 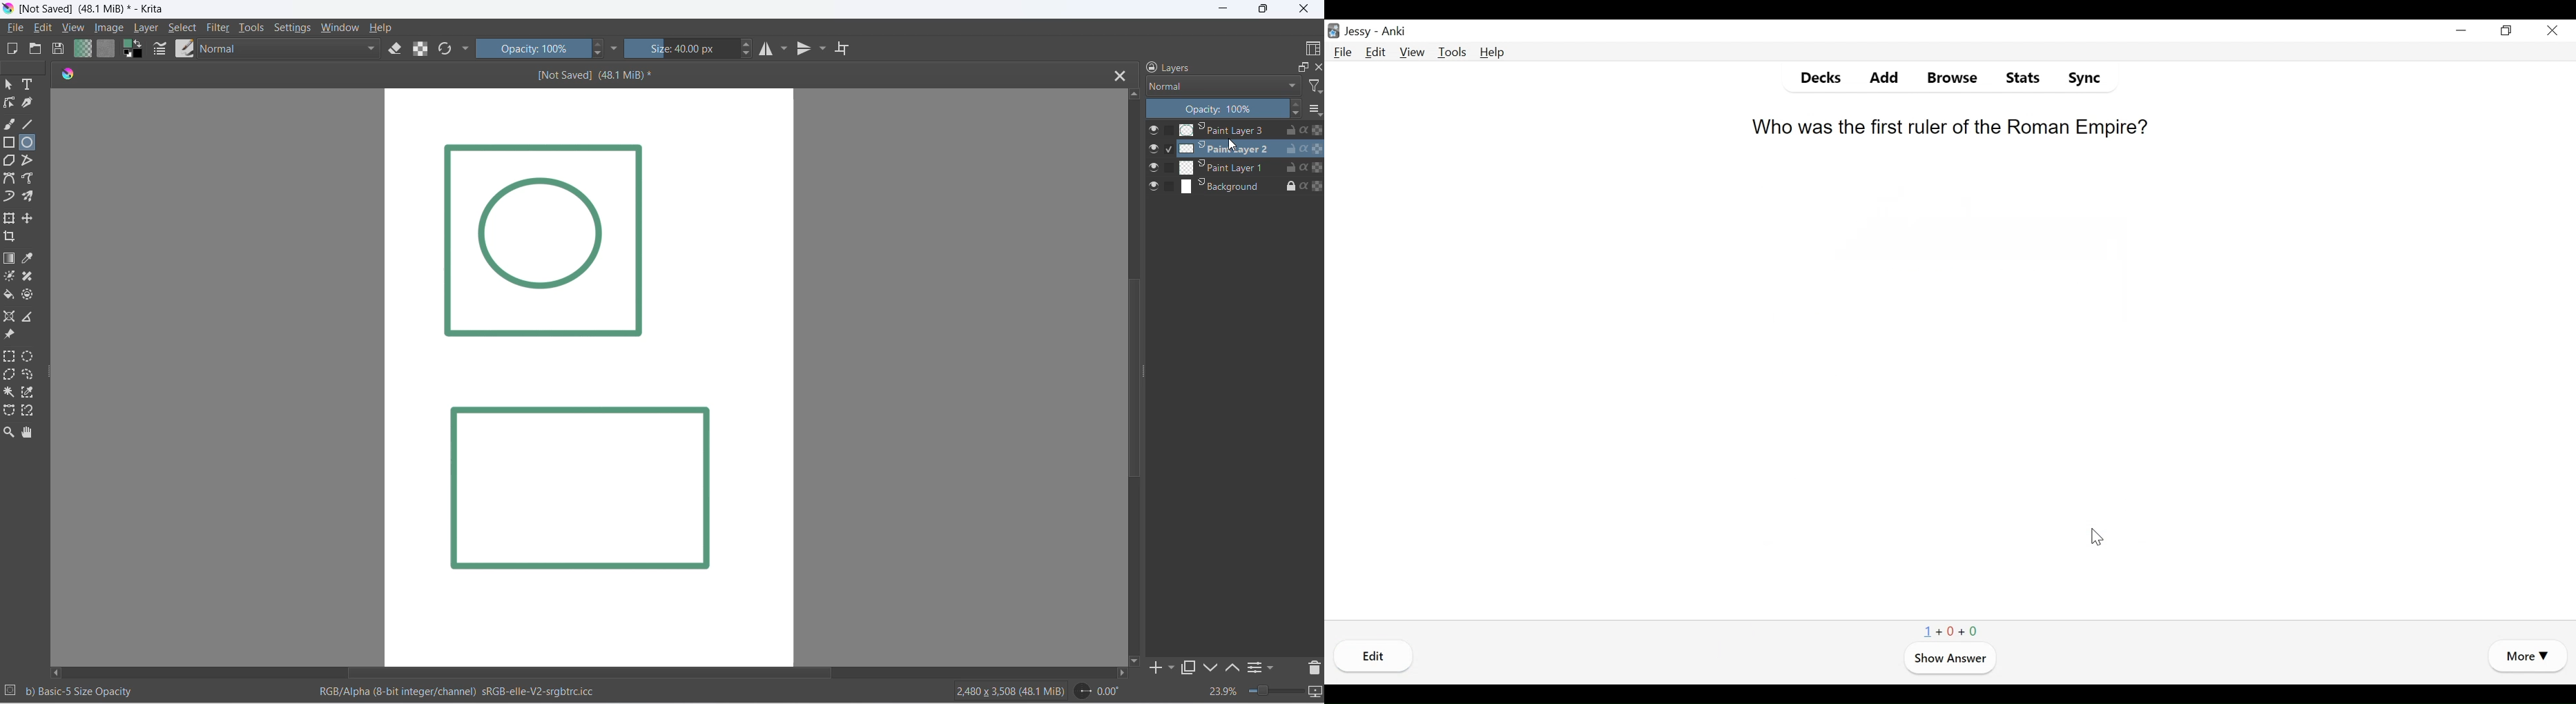 I want to click on View, so click(x=1411, y=52).